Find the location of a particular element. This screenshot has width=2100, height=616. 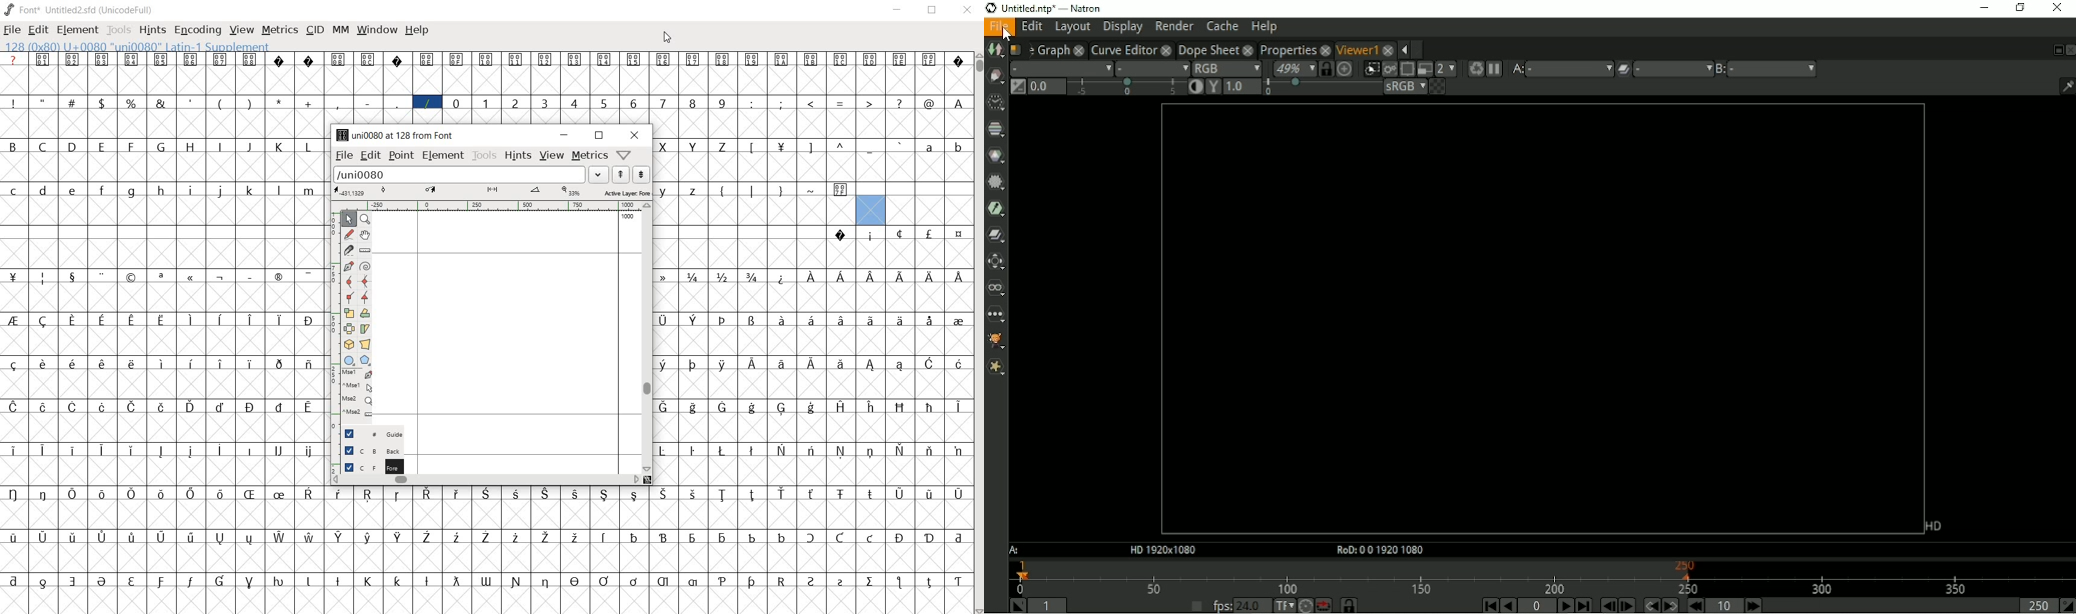

glyph is located at coordinates (575, 59).